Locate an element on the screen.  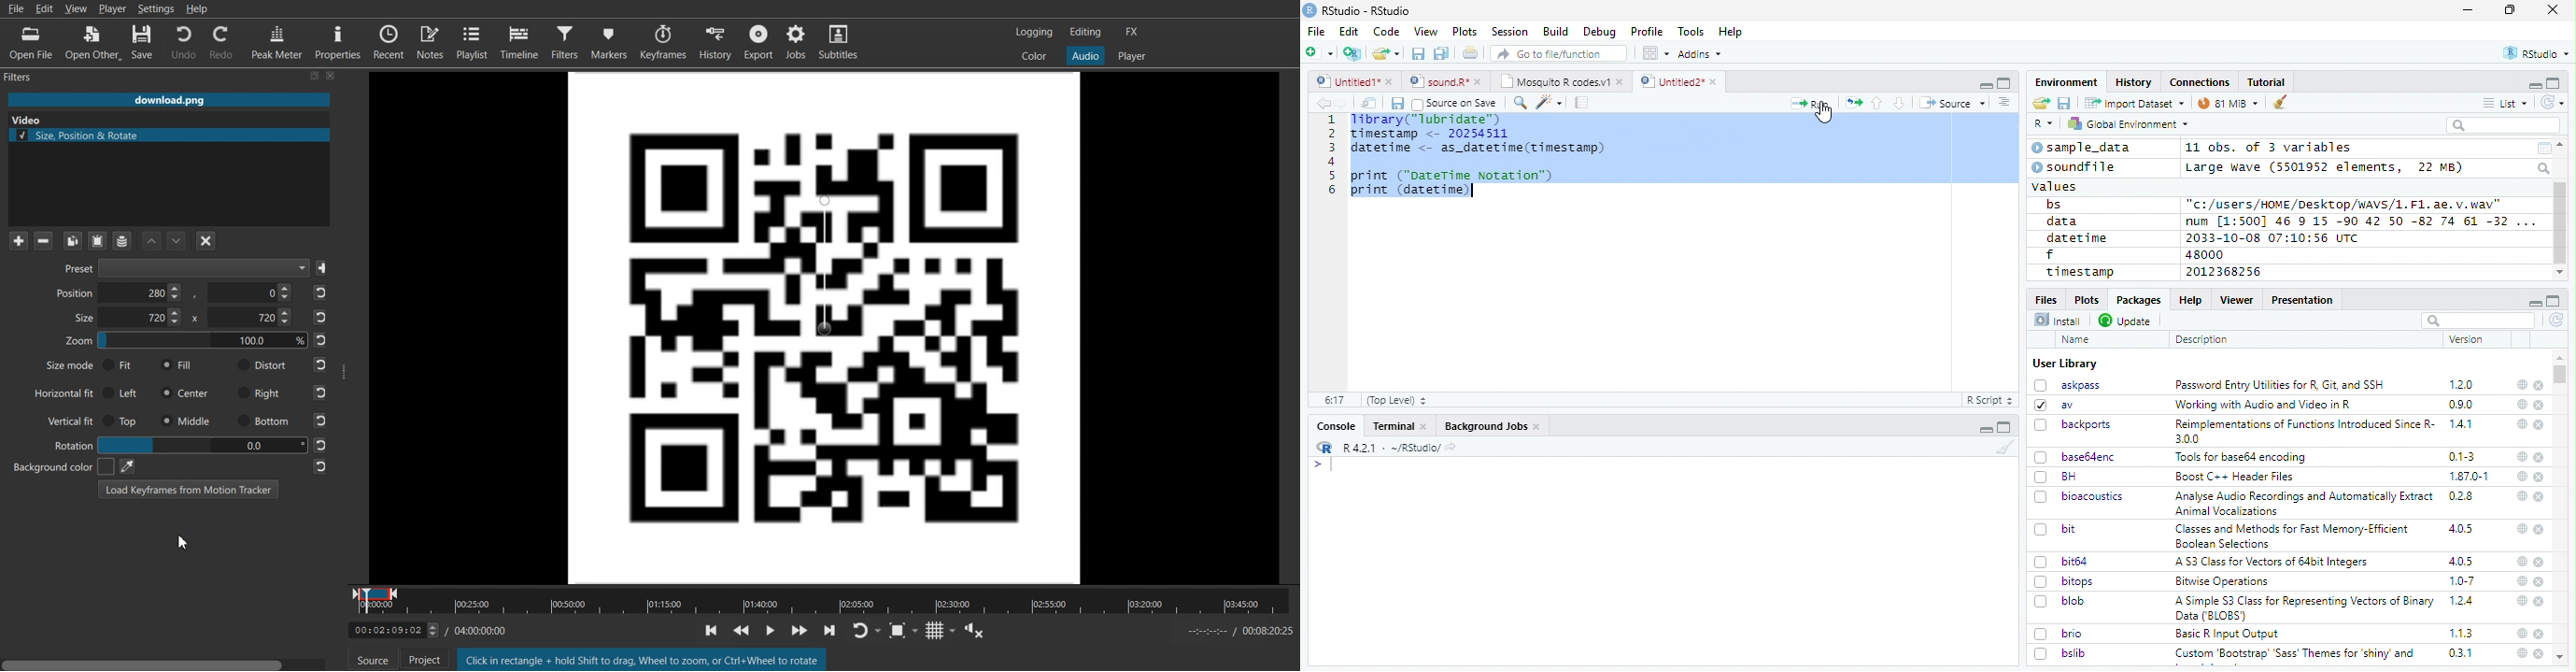
A Simple S3 Class for Representing Vectors of Binary
Data (BLOBS) is located at coordinates (2306, 607).